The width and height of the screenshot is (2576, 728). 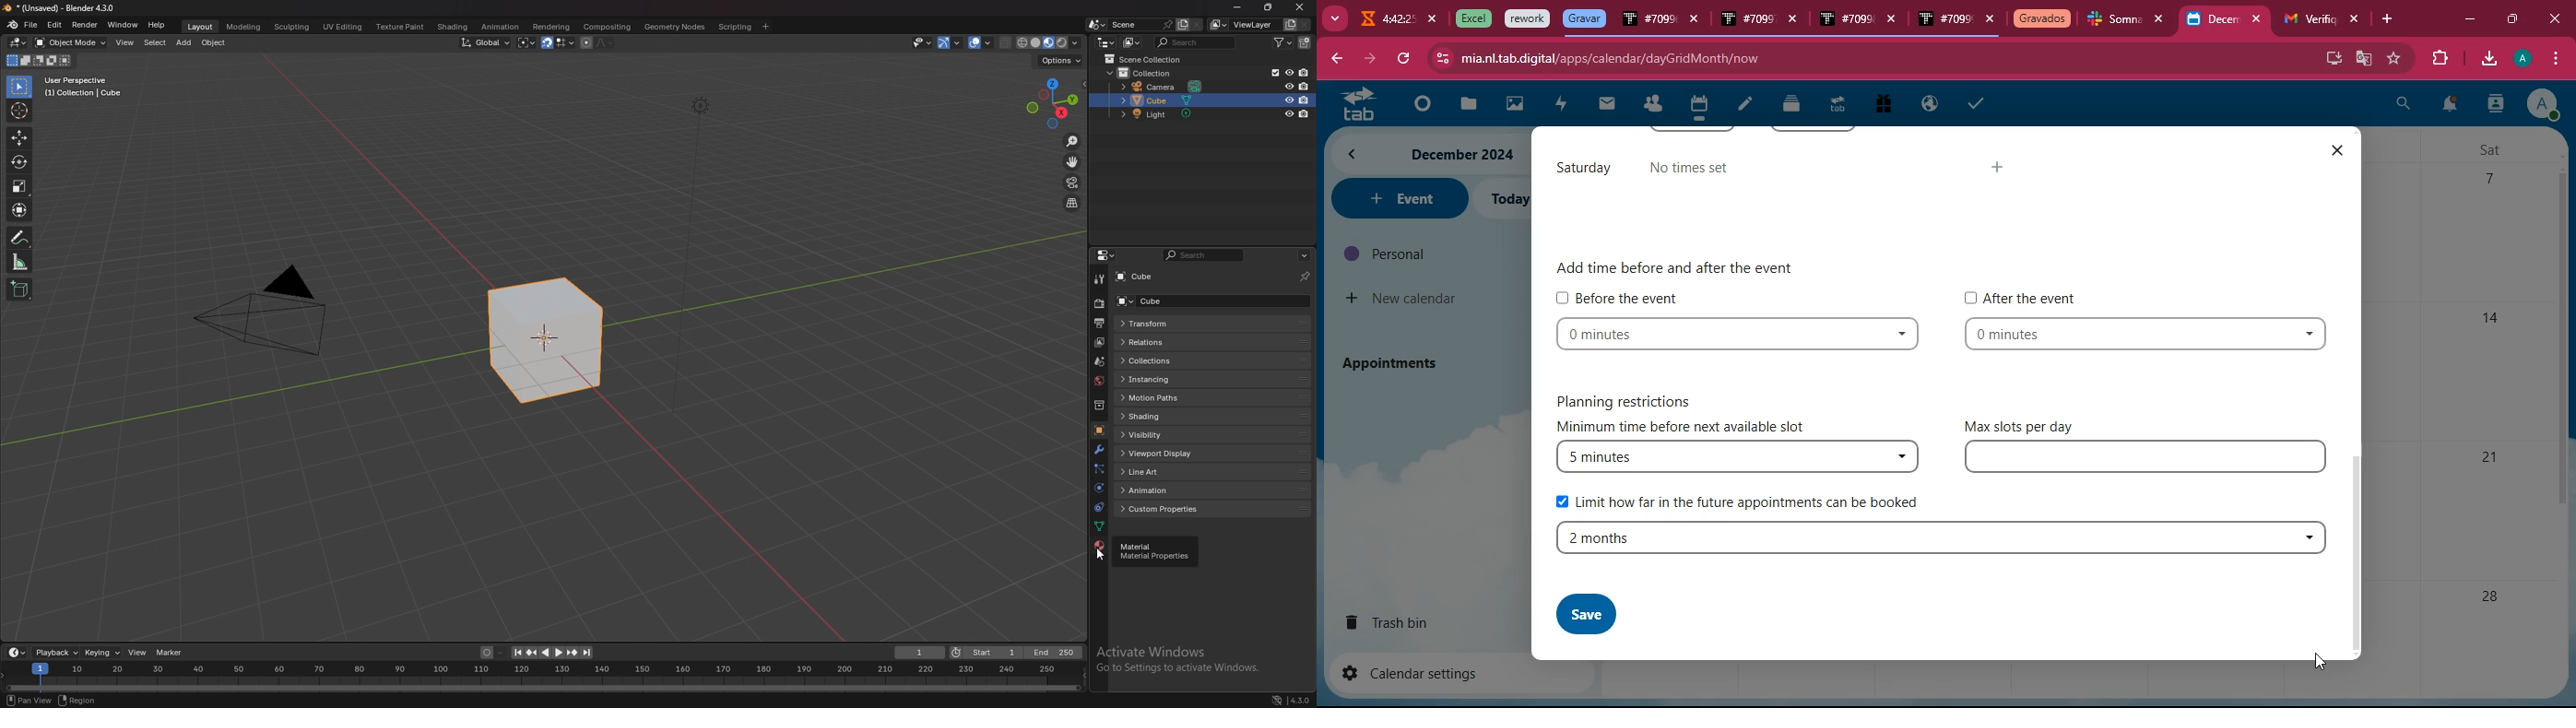 I want to click on transform, so click(x=21, y=210).